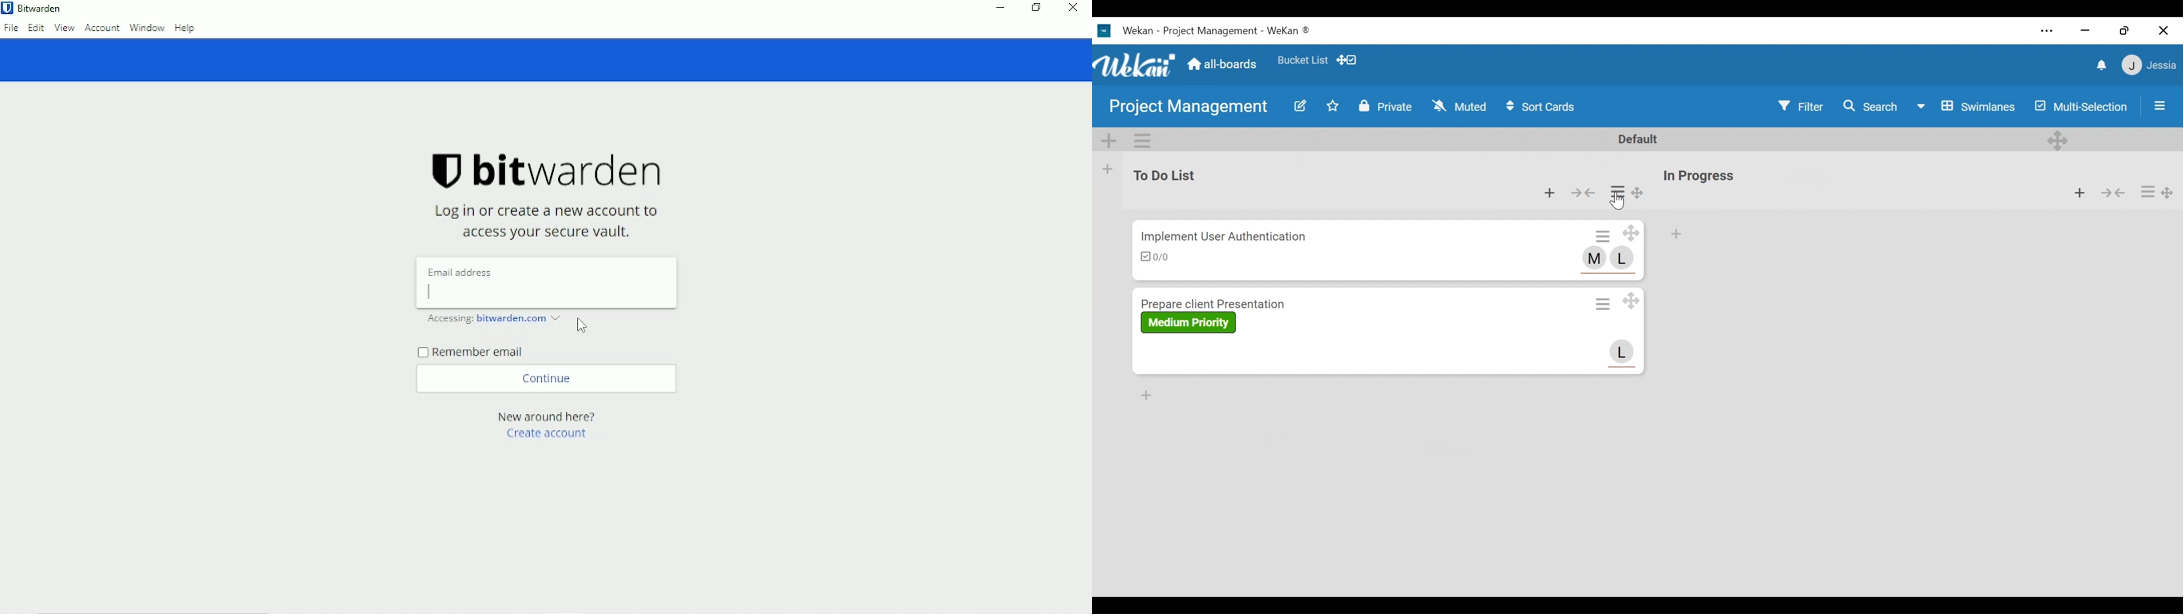 The height and width of the screenshot is (616, 2184). Describe the element at coordinates (551, 417) in the screenshot. I see `New around here?` at that location.